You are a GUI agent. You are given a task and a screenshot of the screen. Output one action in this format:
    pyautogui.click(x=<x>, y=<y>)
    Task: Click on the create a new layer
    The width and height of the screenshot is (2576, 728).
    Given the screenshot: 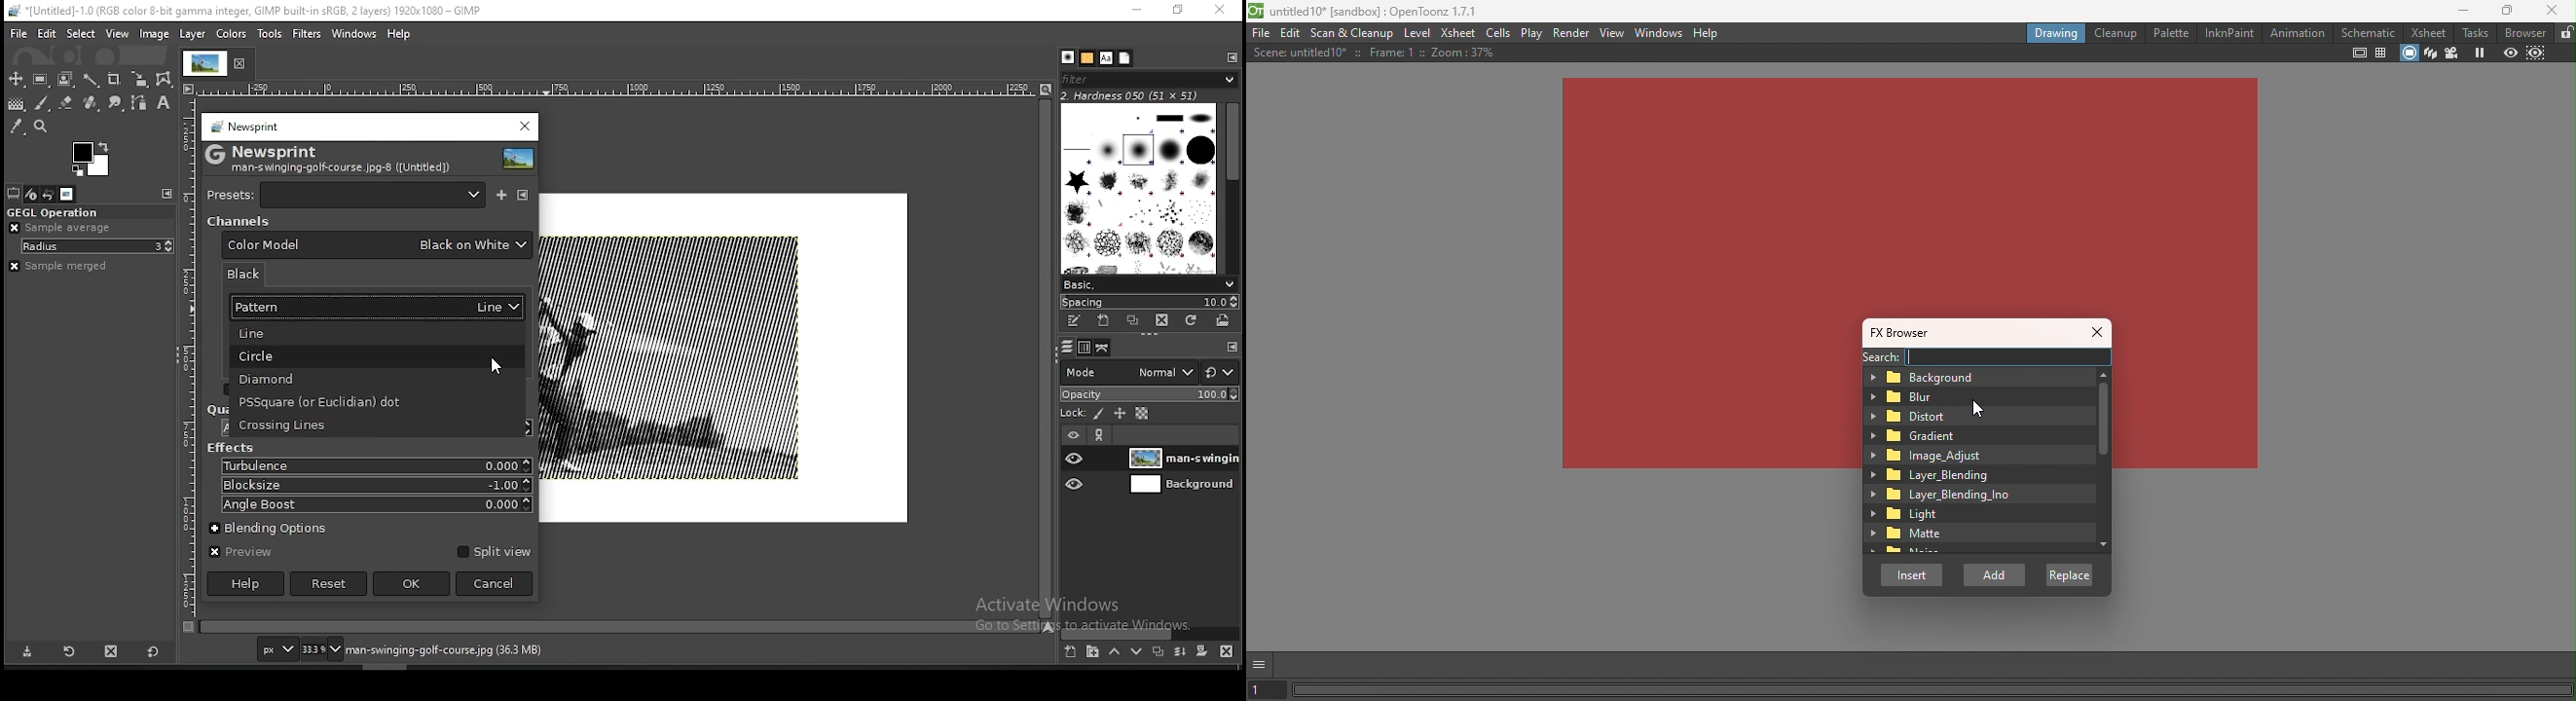 What is the action you would take?
    pyautogui.click(x=1071, y=651)
    